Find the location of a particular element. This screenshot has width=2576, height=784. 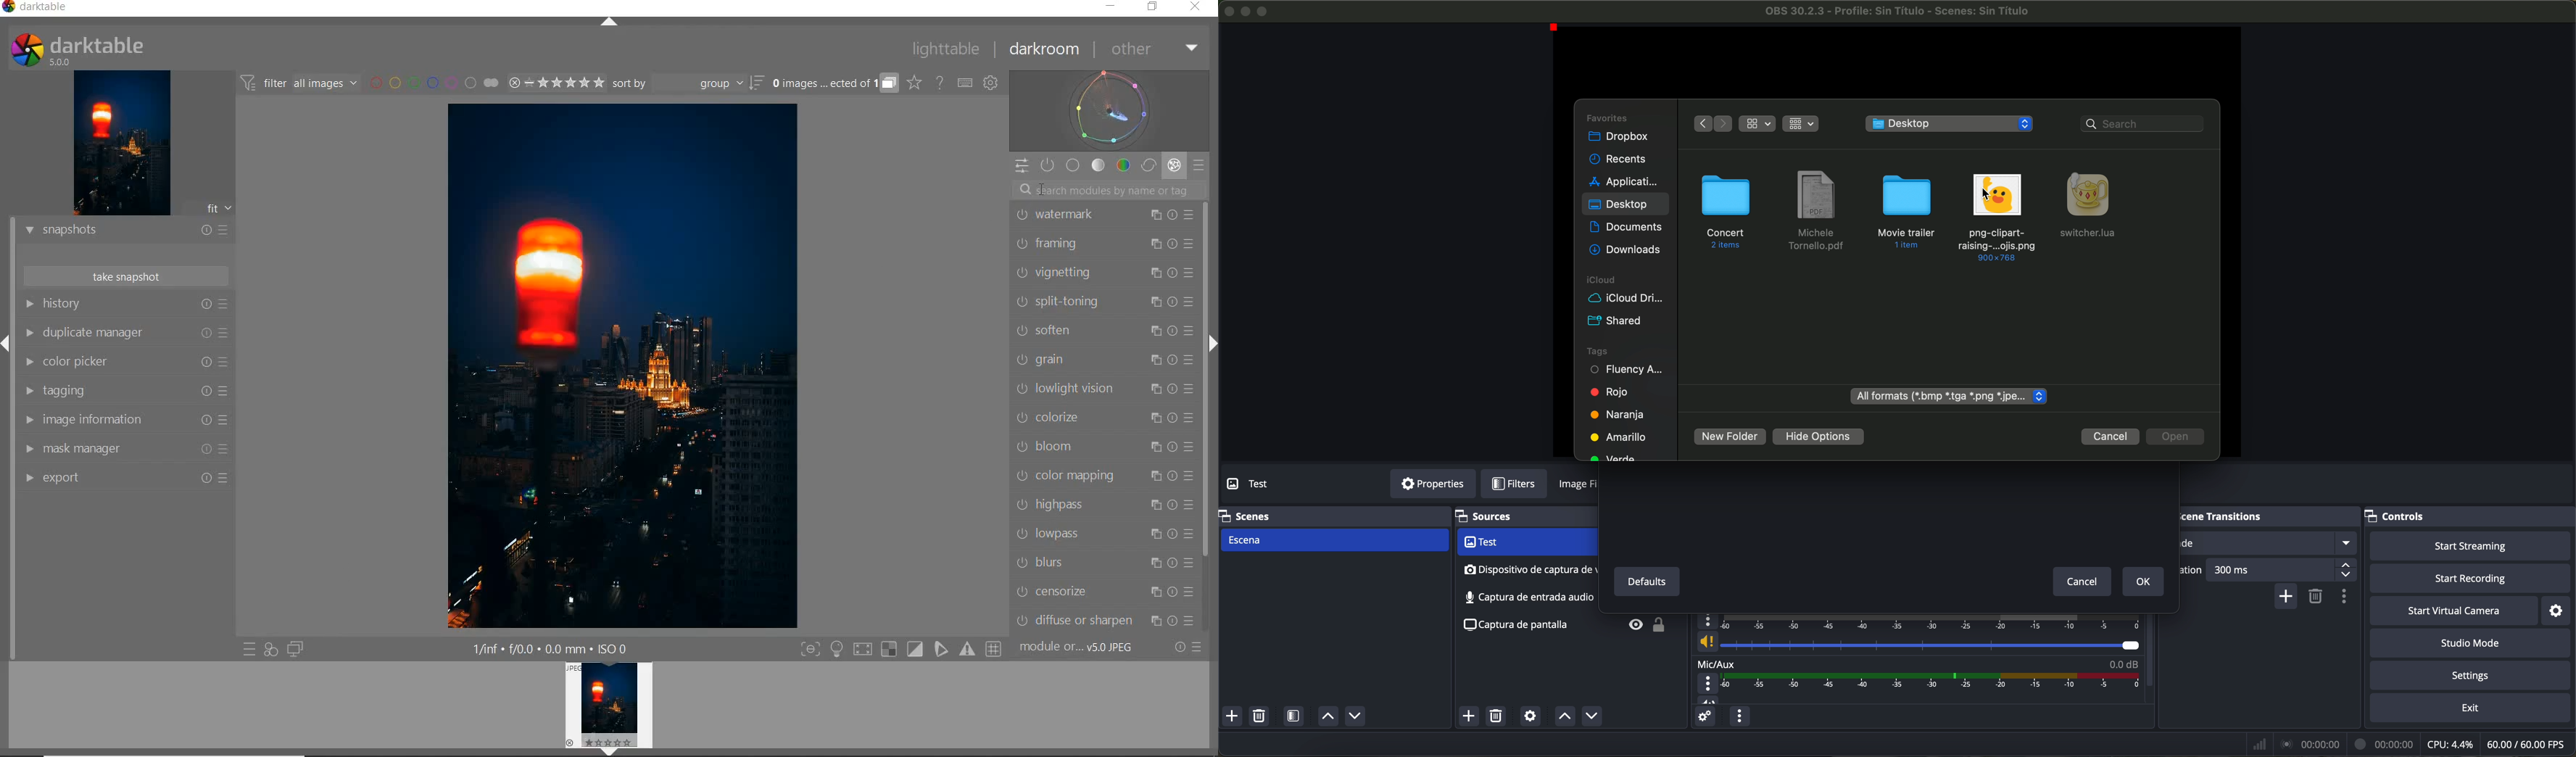

QUICK ACCESS TO PRESET is located at coordinates (249, 651).